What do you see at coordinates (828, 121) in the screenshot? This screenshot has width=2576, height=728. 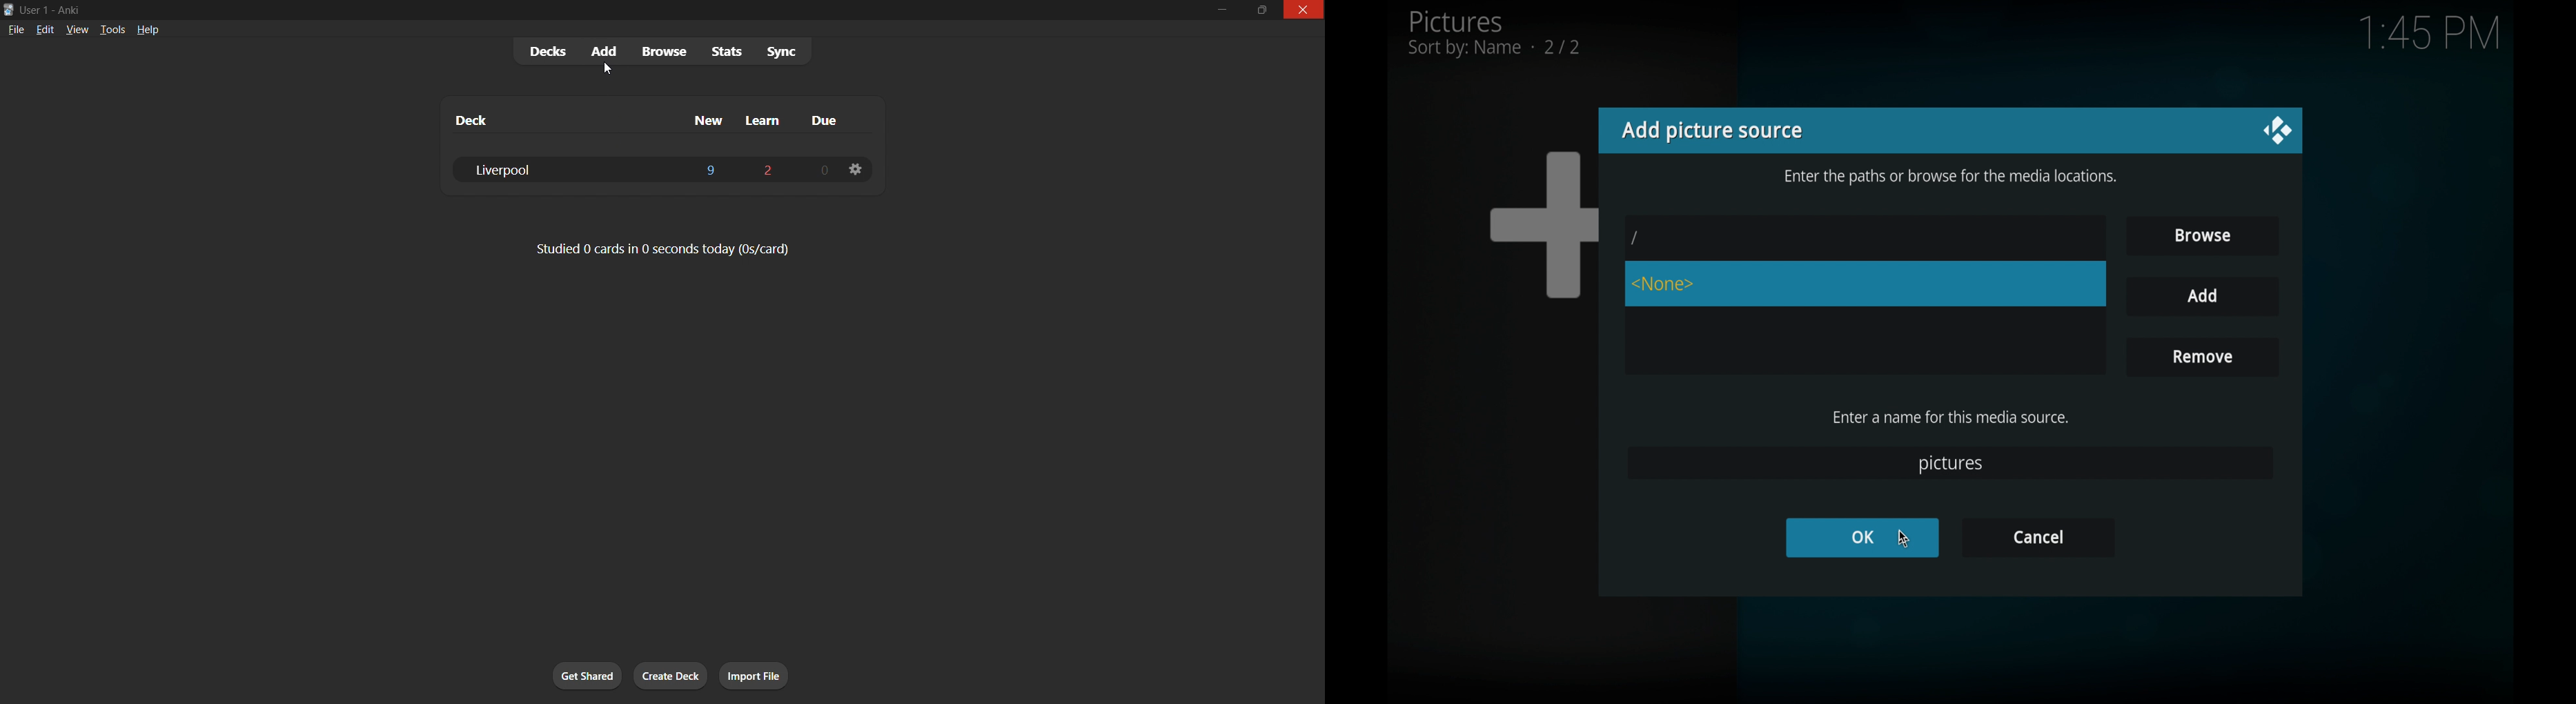 I see `due column` at bounding box center [828, 121].